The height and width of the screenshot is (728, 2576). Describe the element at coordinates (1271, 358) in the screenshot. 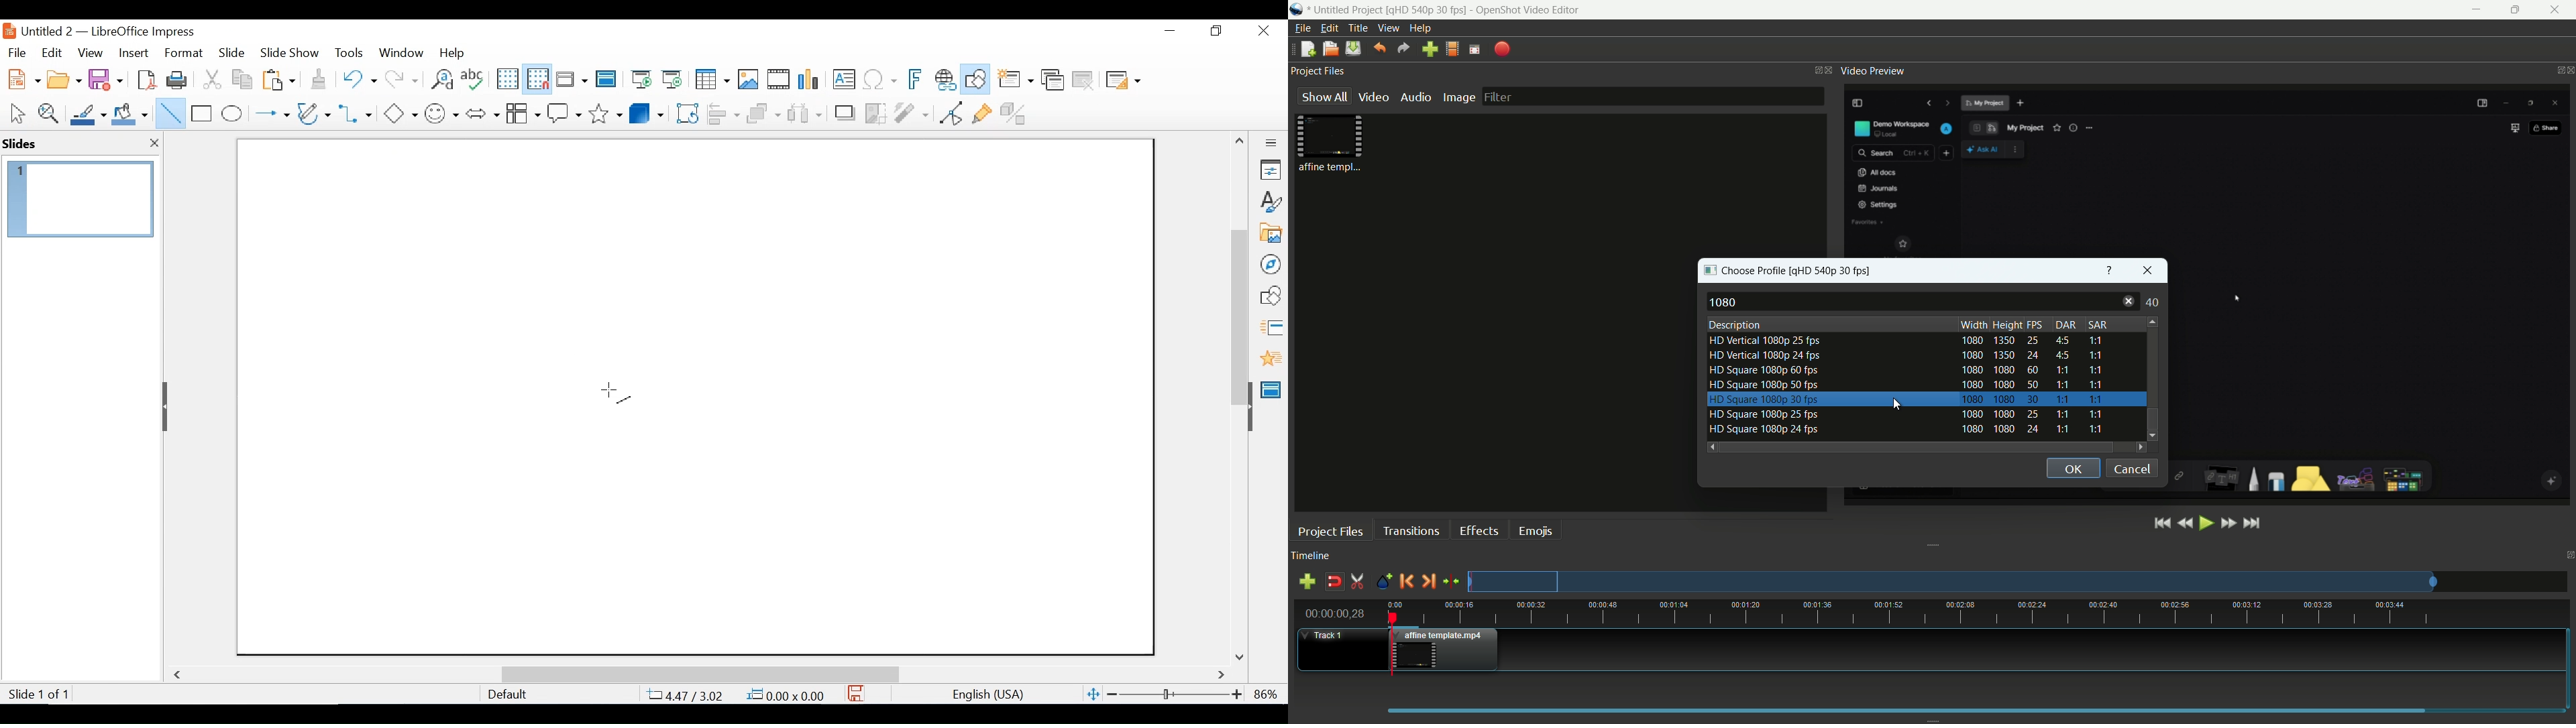

I see `Animation` at that location.